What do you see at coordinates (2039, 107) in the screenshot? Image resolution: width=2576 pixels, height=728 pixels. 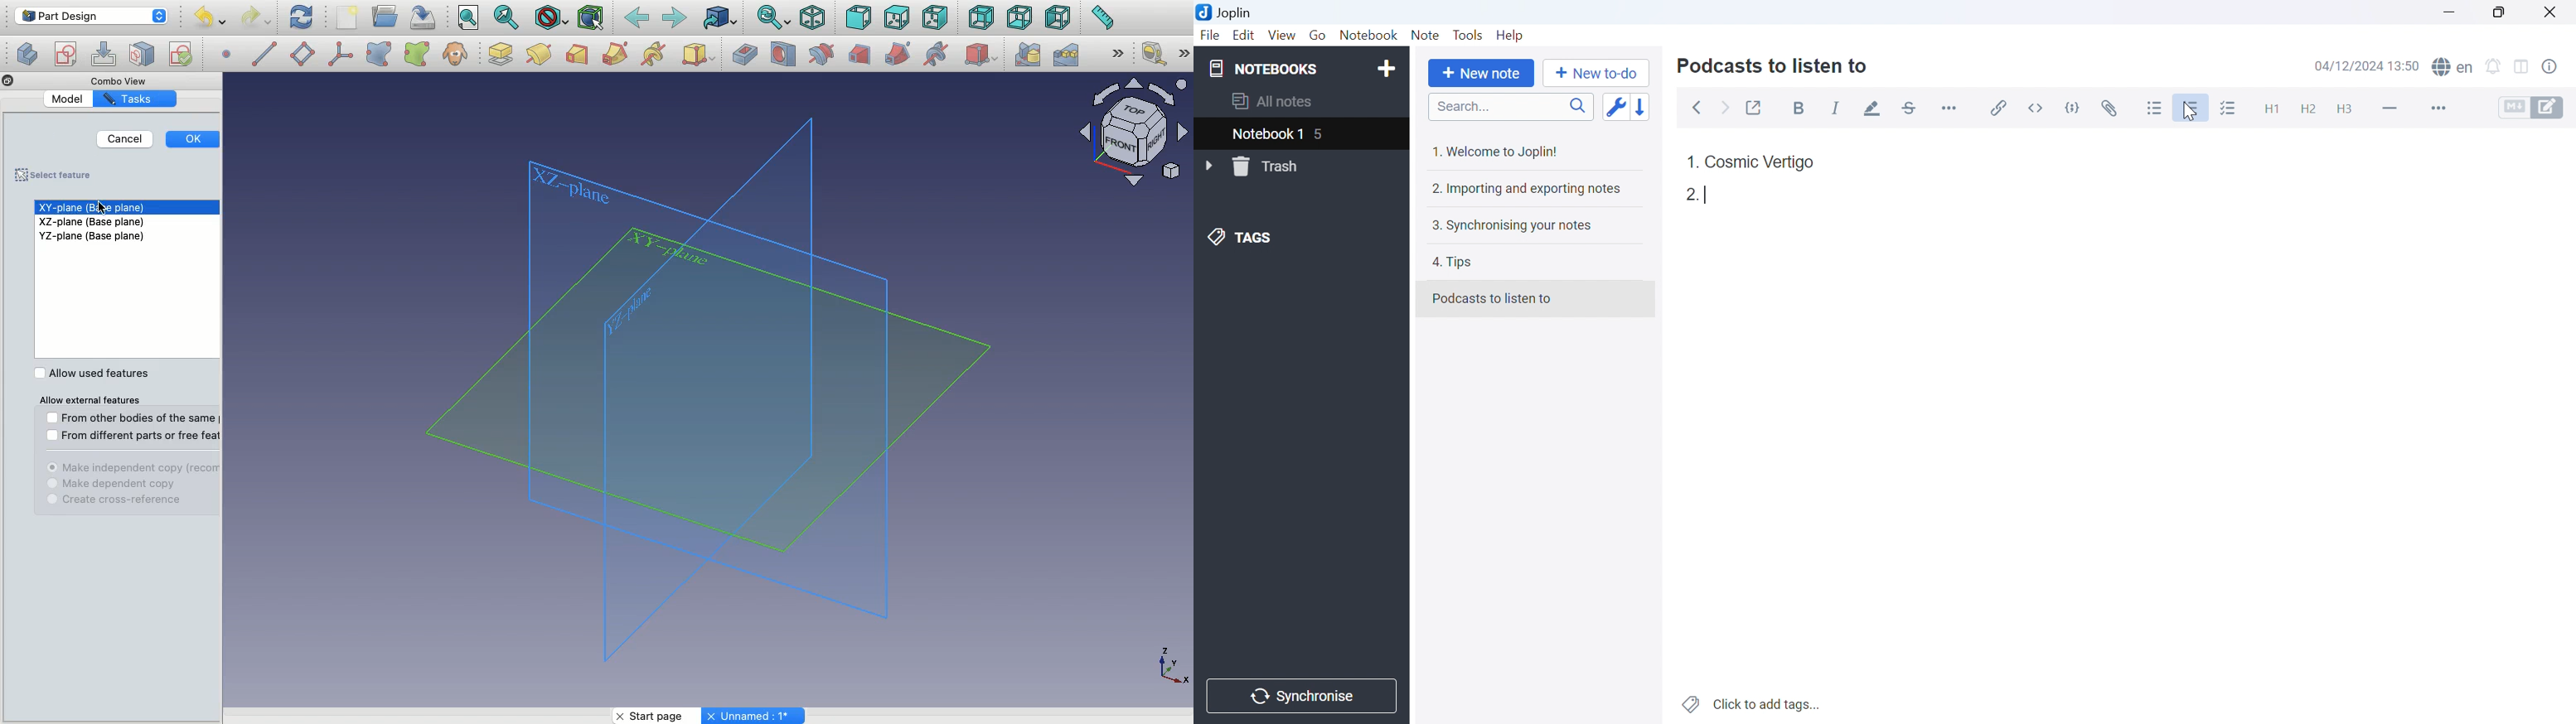 I see `Inline code` at bounding box center [2039, 107].